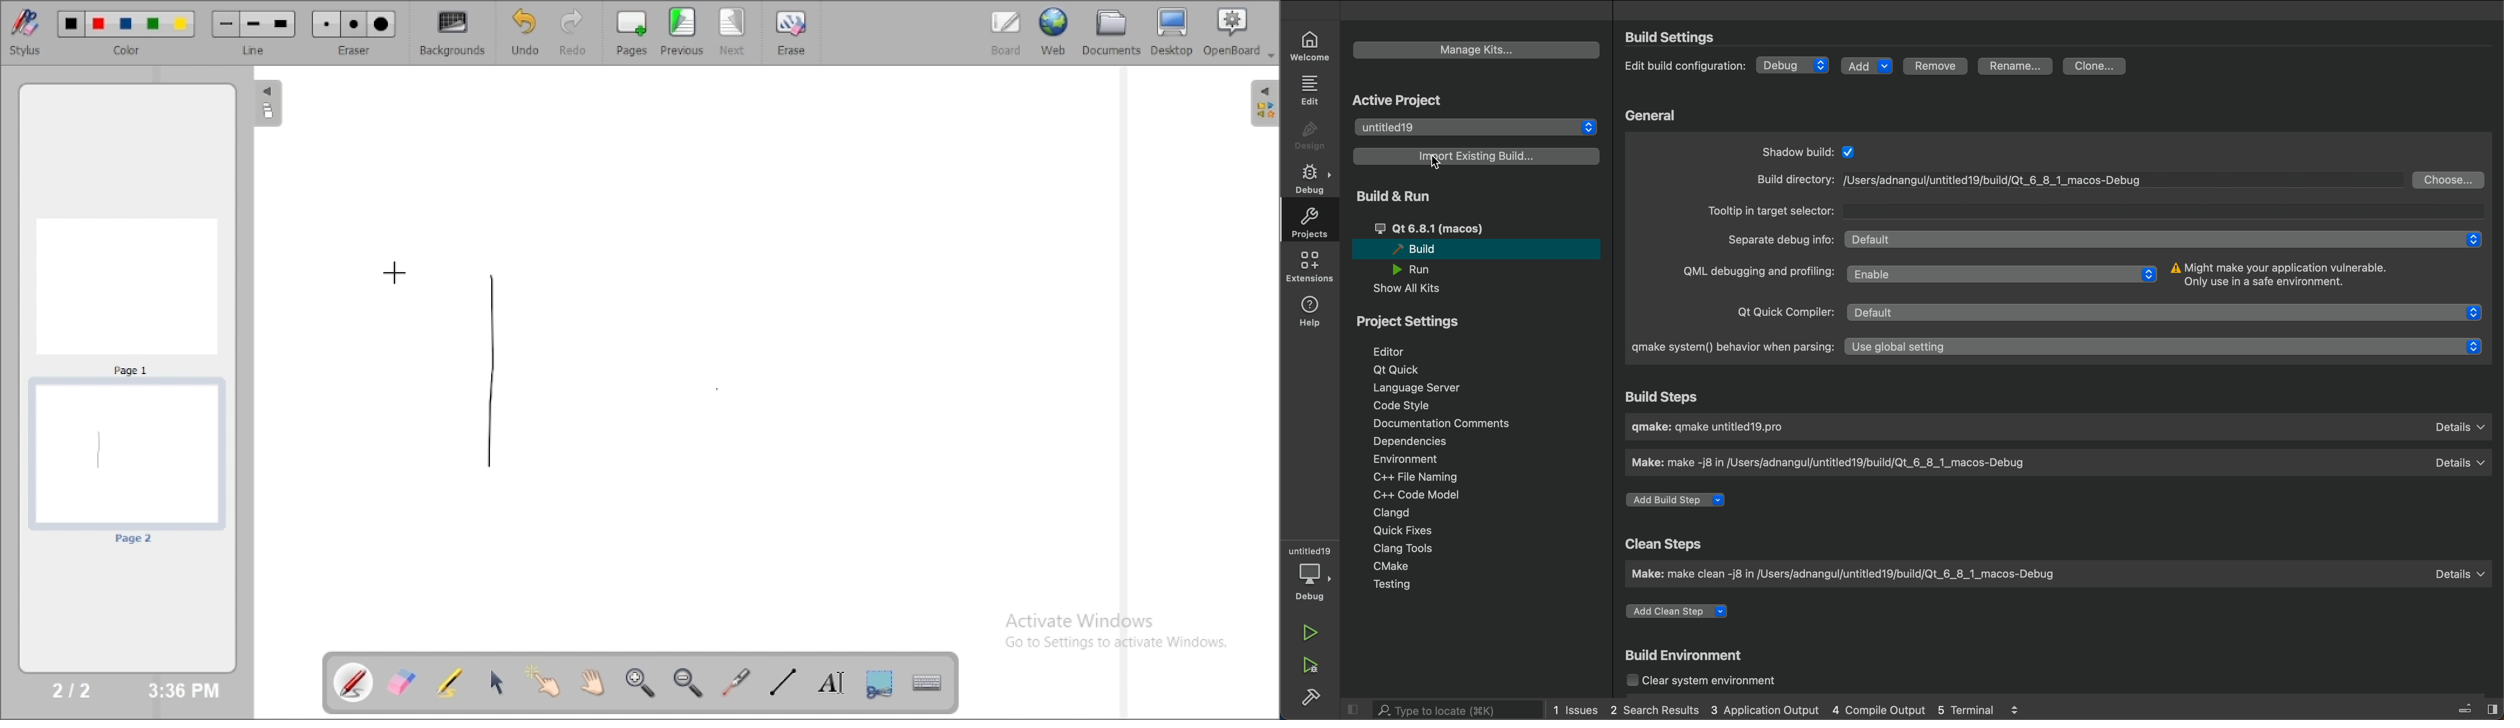 The width and height of the screenshot is (2520, 728). What do you see at coordinates (1421, 269) in the screenshot?
I see `run` at bounding box center [1421, 269].